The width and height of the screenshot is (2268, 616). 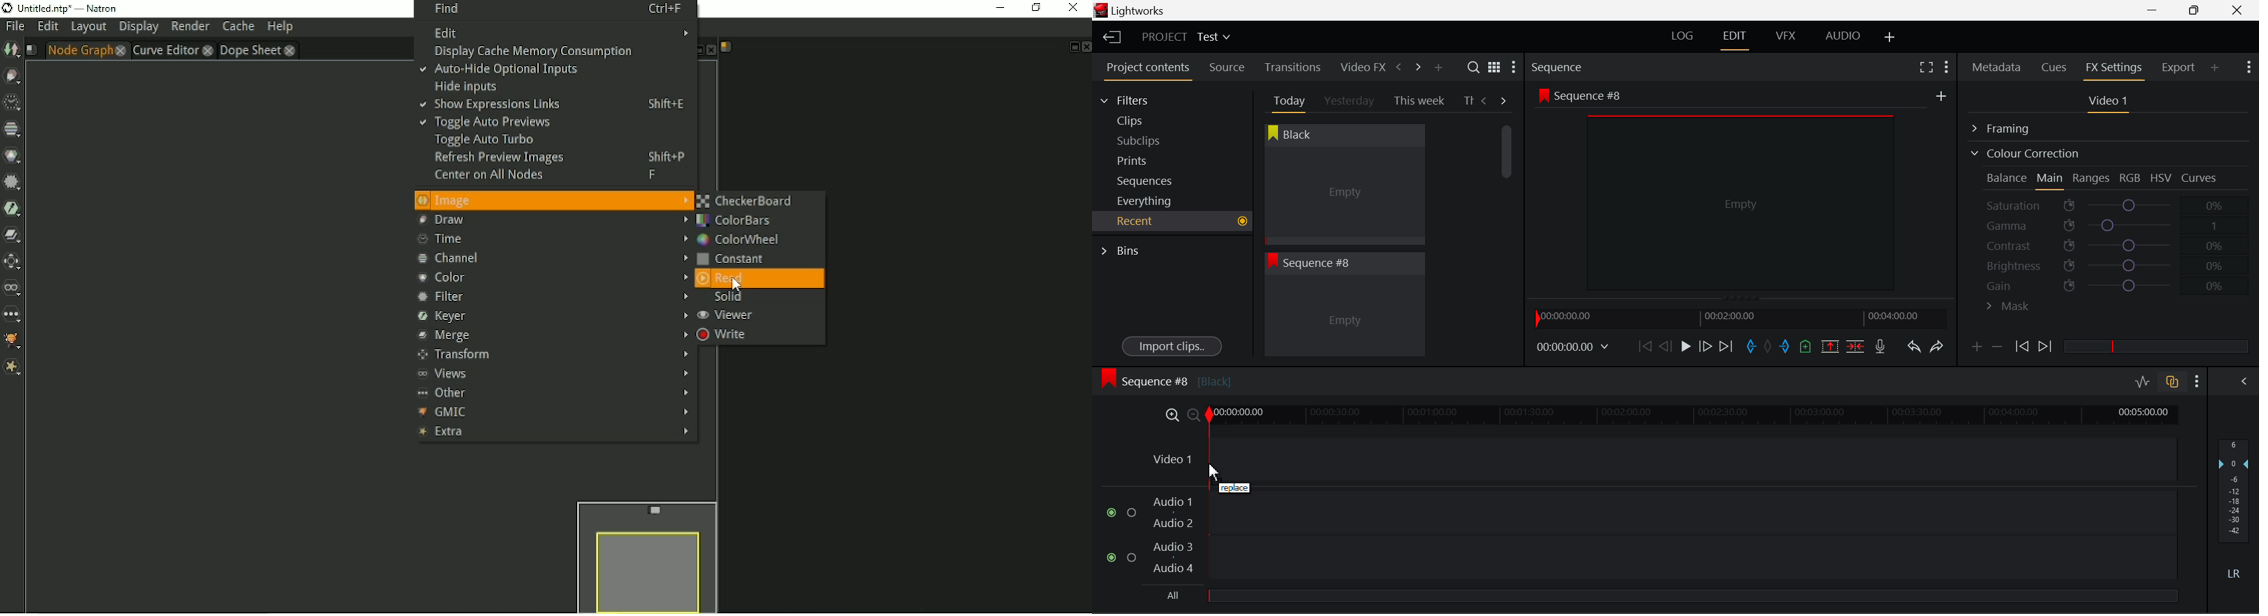 I want to click on Refresh preview images, so click(x=560, y=157).